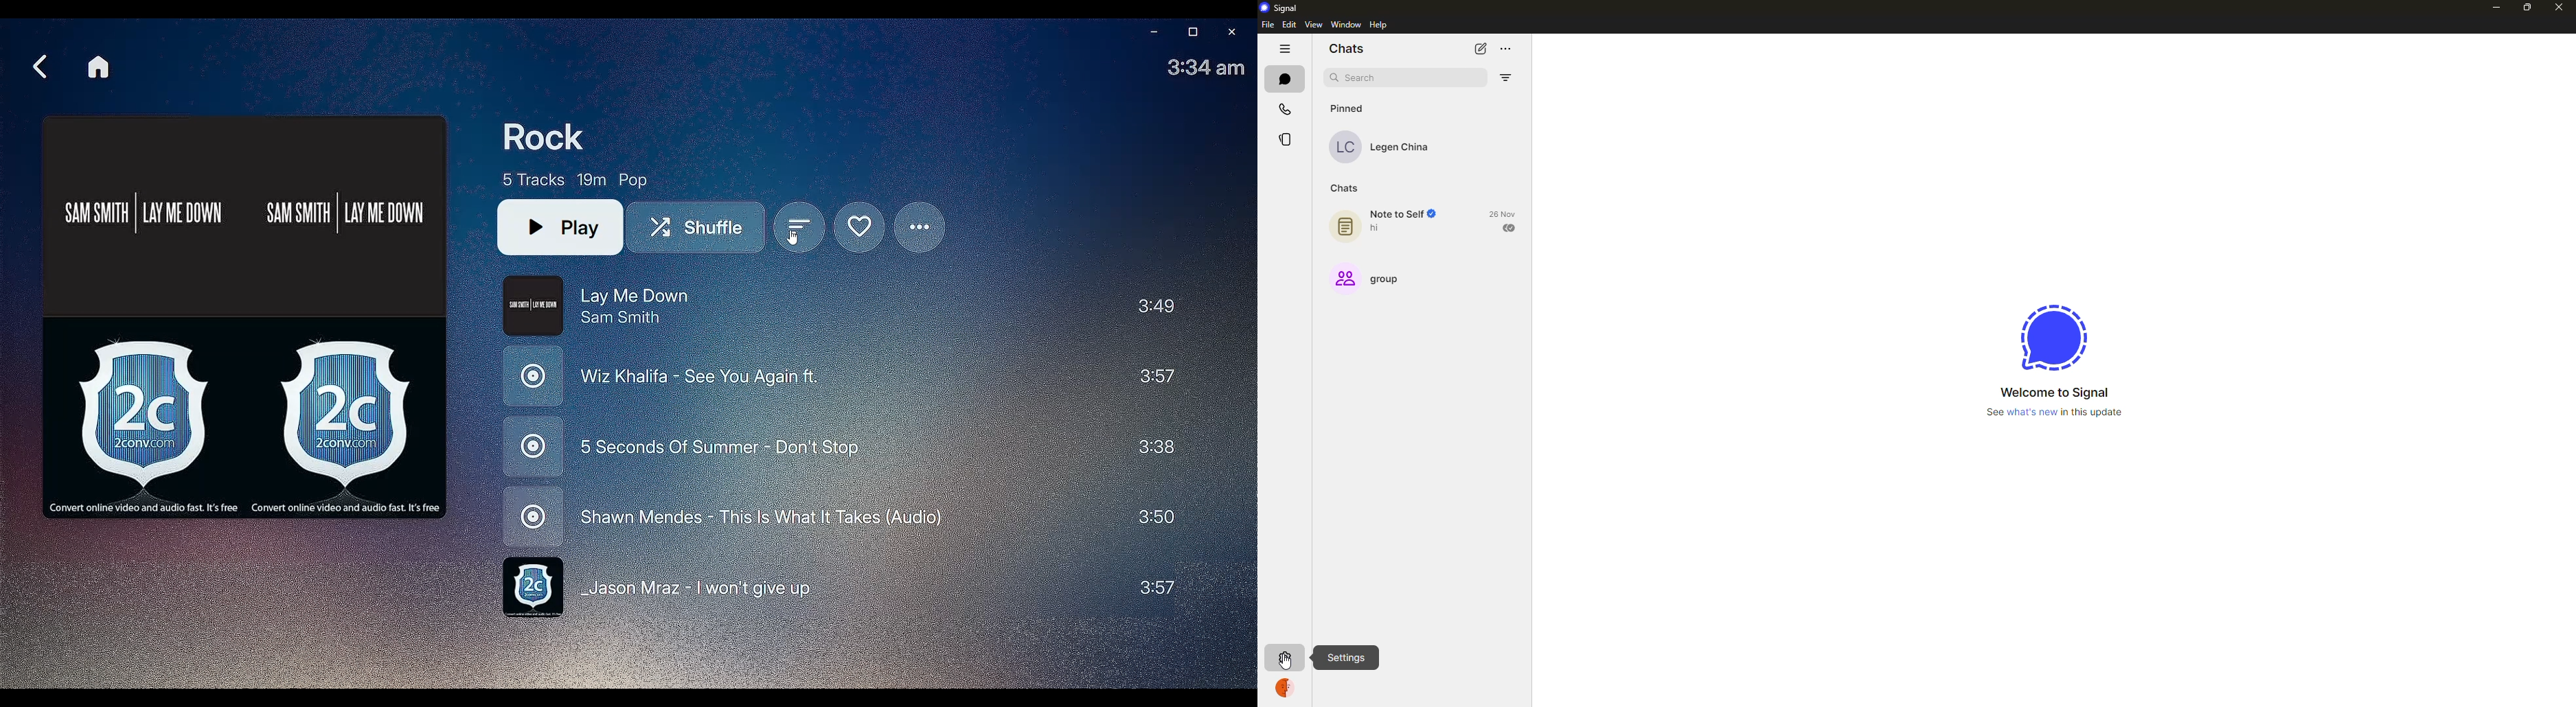  What do you see at coordinates (1345, 49) in the screenshot?
I see `chats` at bounding box center [1345, 49].